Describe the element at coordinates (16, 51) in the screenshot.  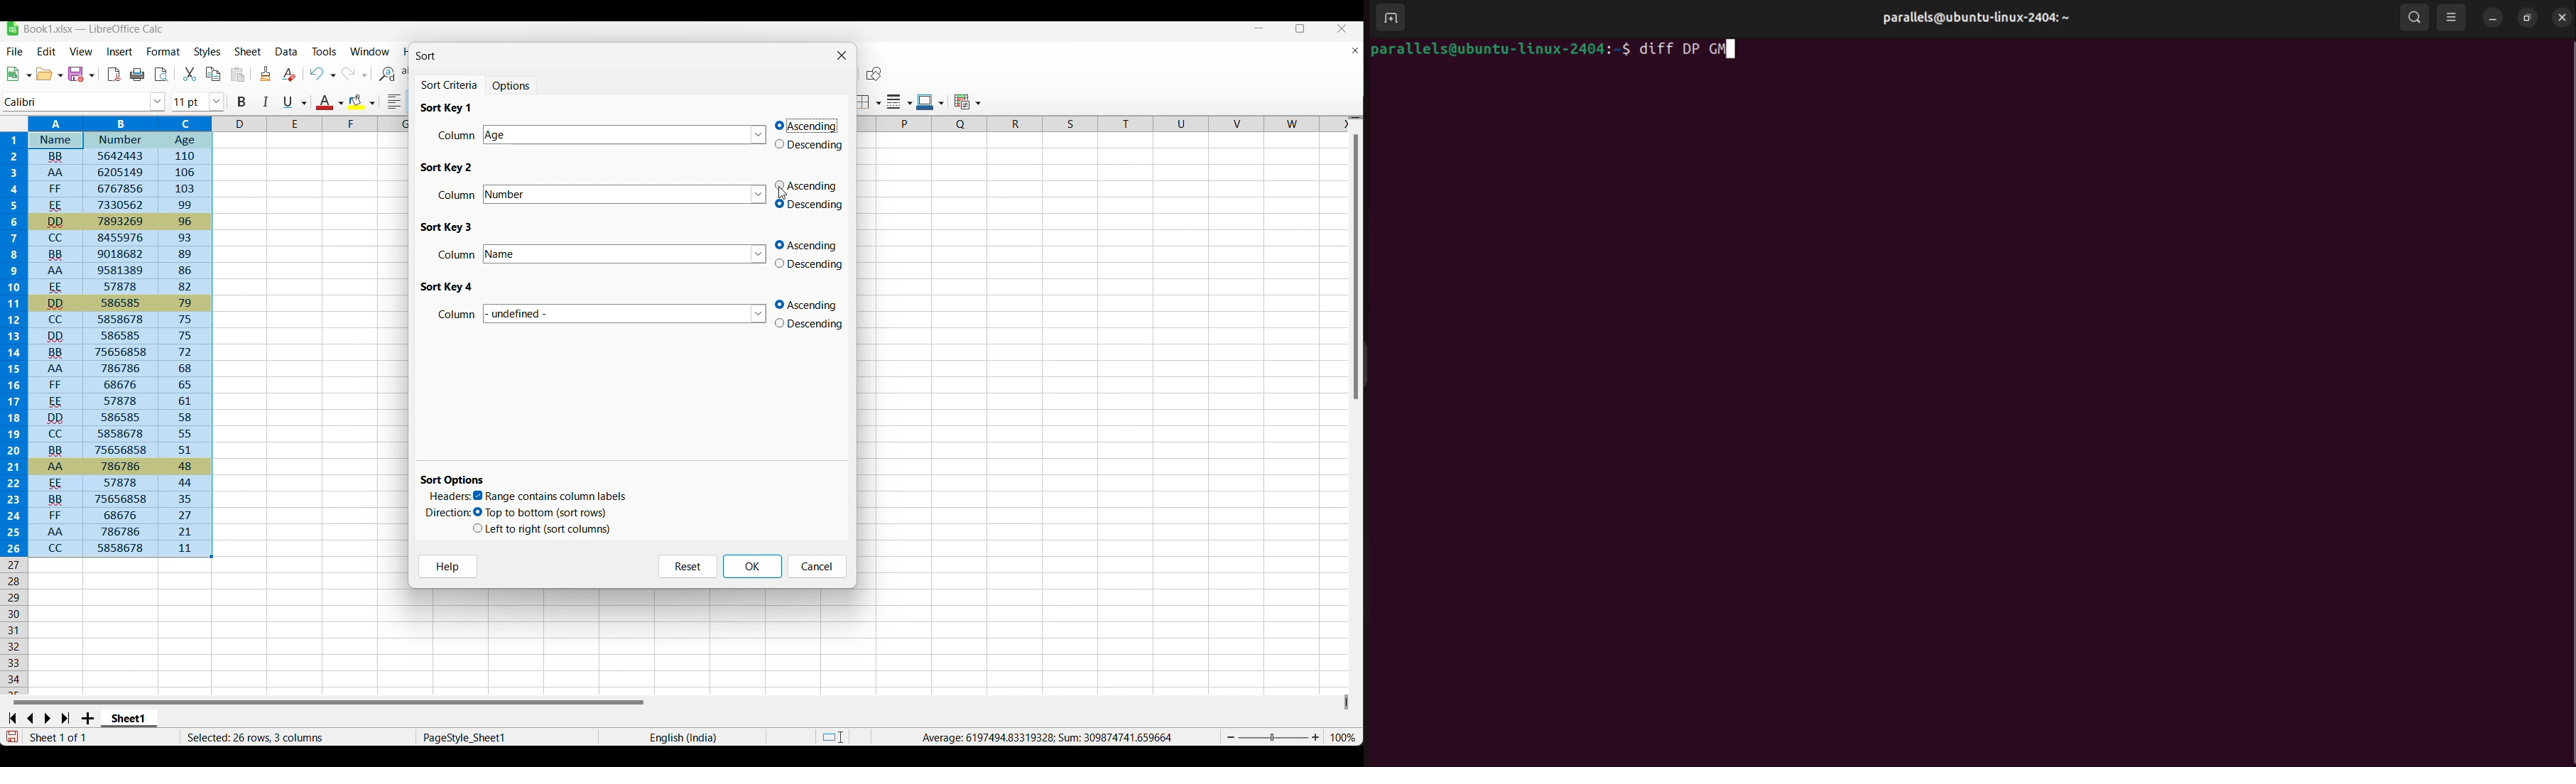
I see `File menu` at that location.